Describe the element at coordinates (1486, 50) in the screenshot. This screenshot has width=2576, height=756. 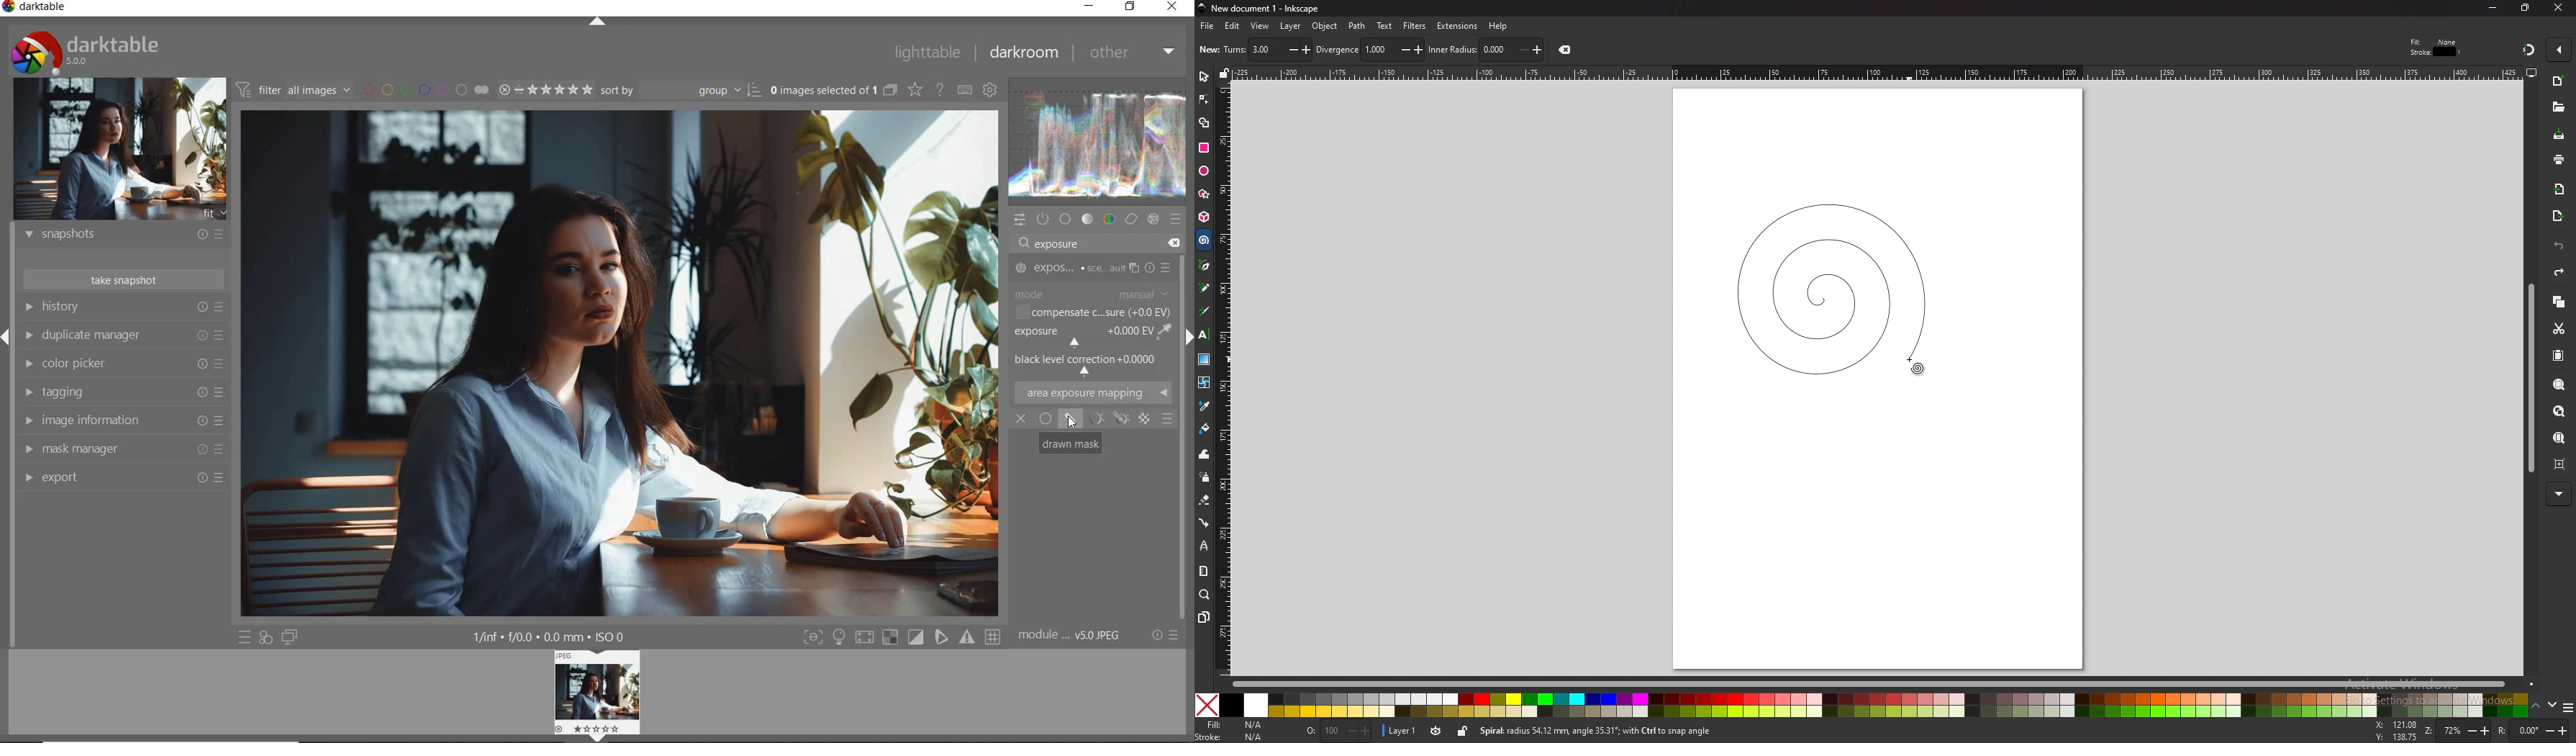
I see `inner radius: 0.000` at that location.